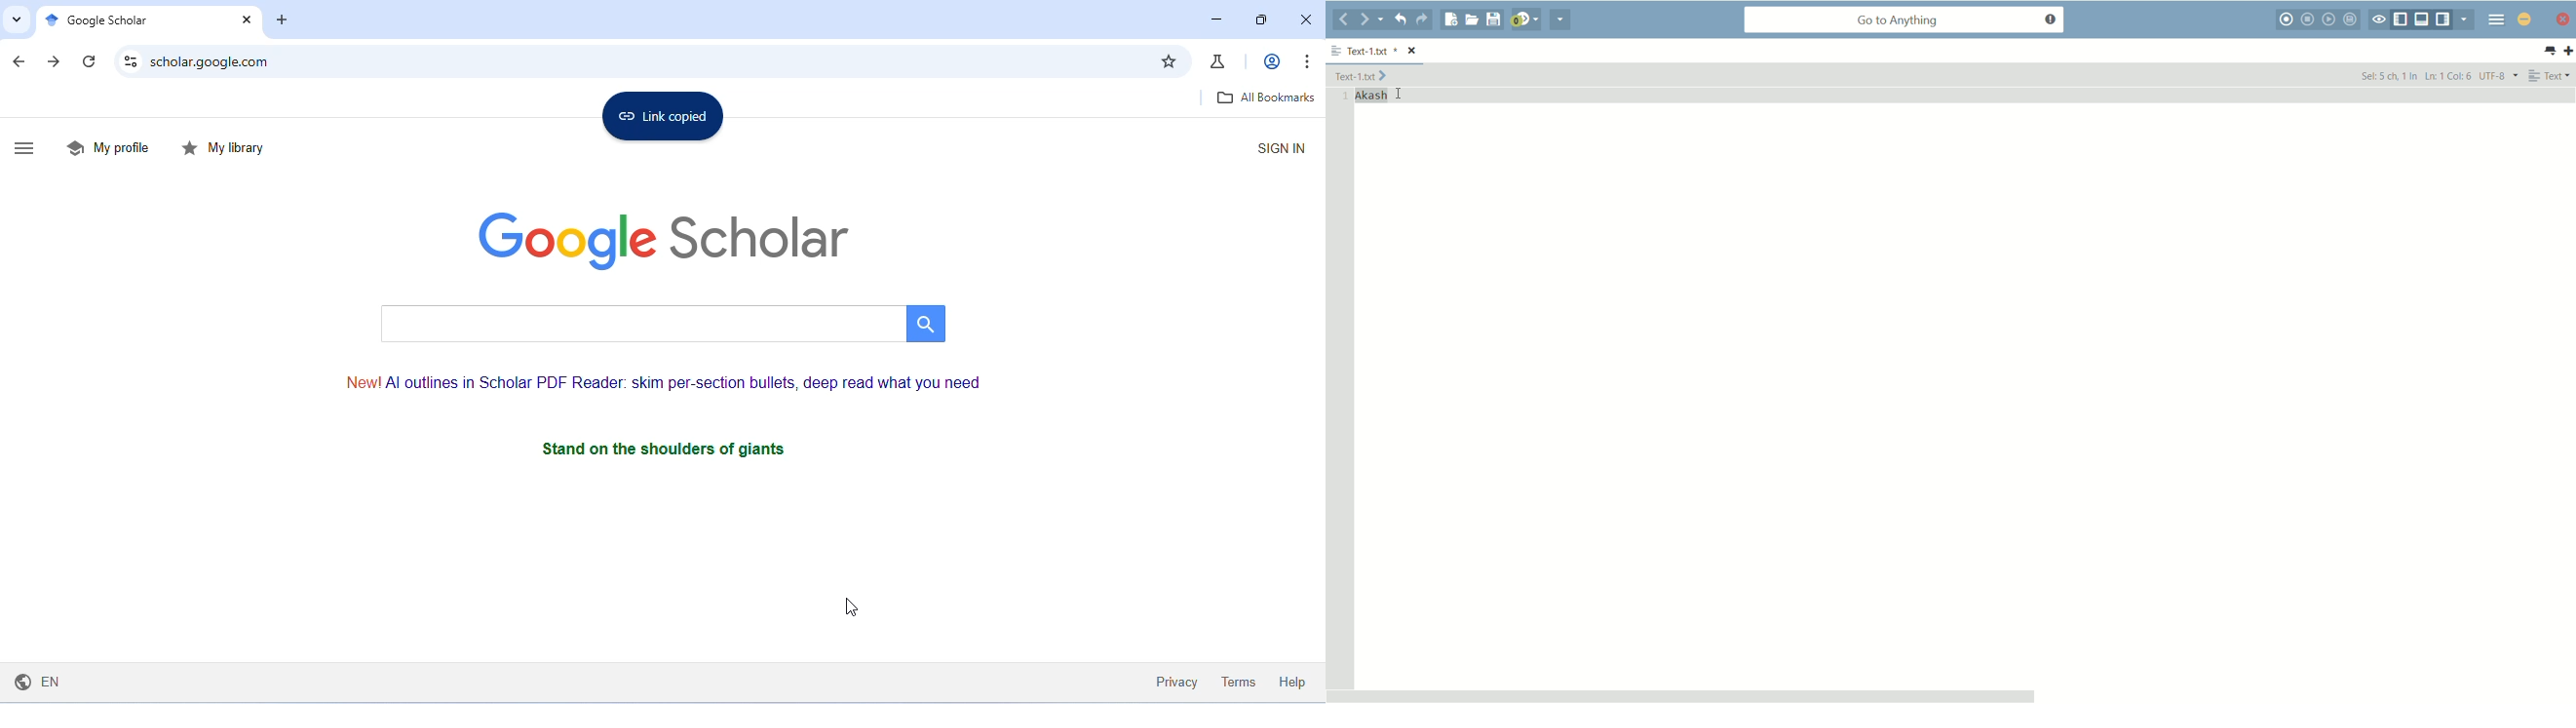 This screenshot has width=2576, height=728. I want to click on file type, so click(2550, 75).